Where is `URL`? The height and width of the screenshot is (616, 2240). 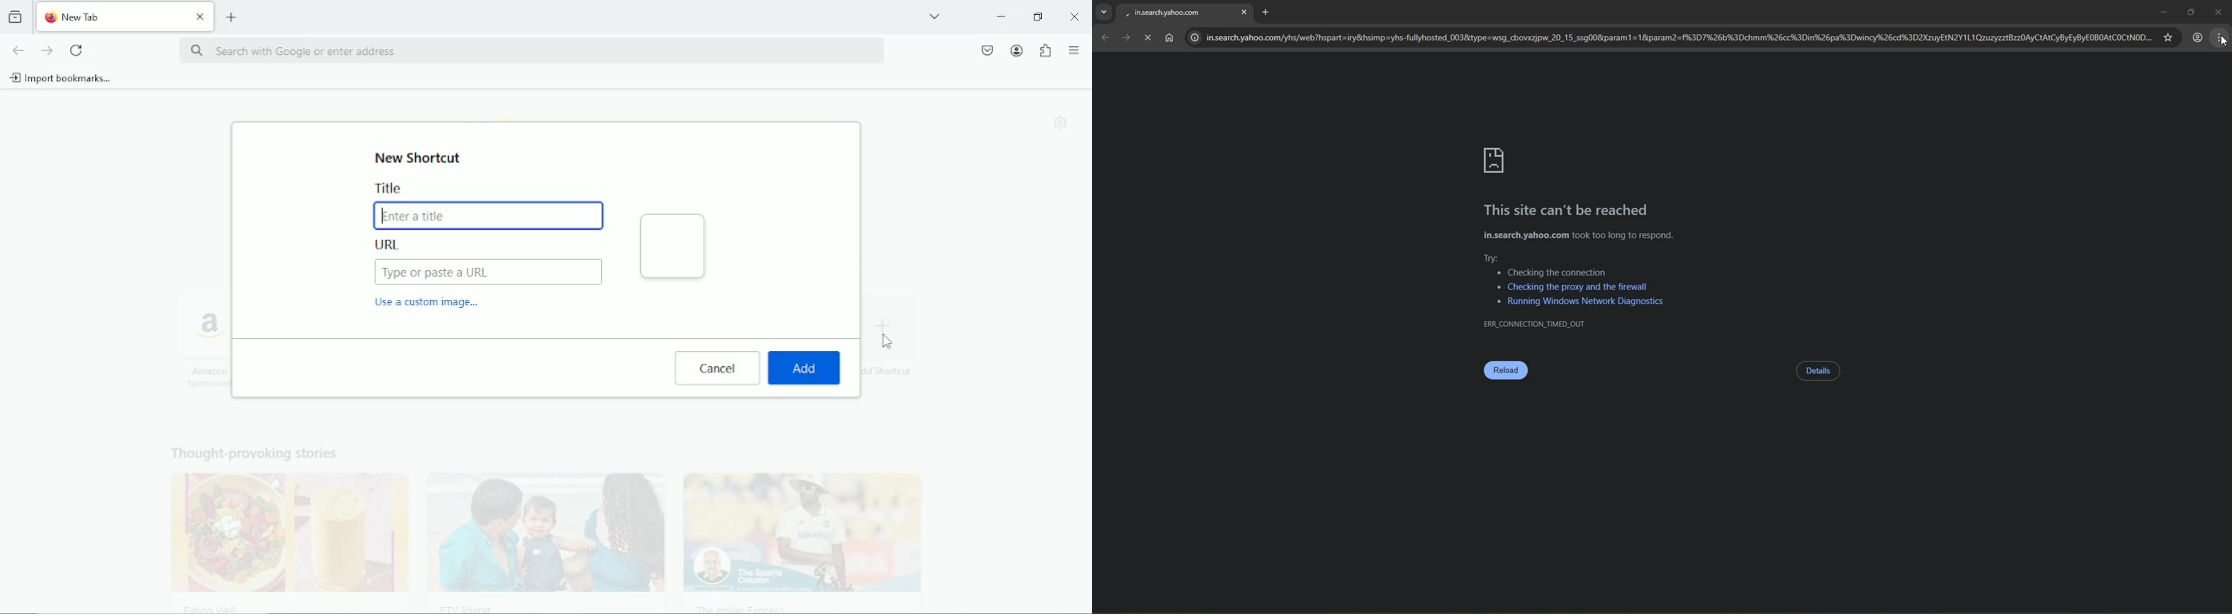 URL is located at coordinates (489, 264).